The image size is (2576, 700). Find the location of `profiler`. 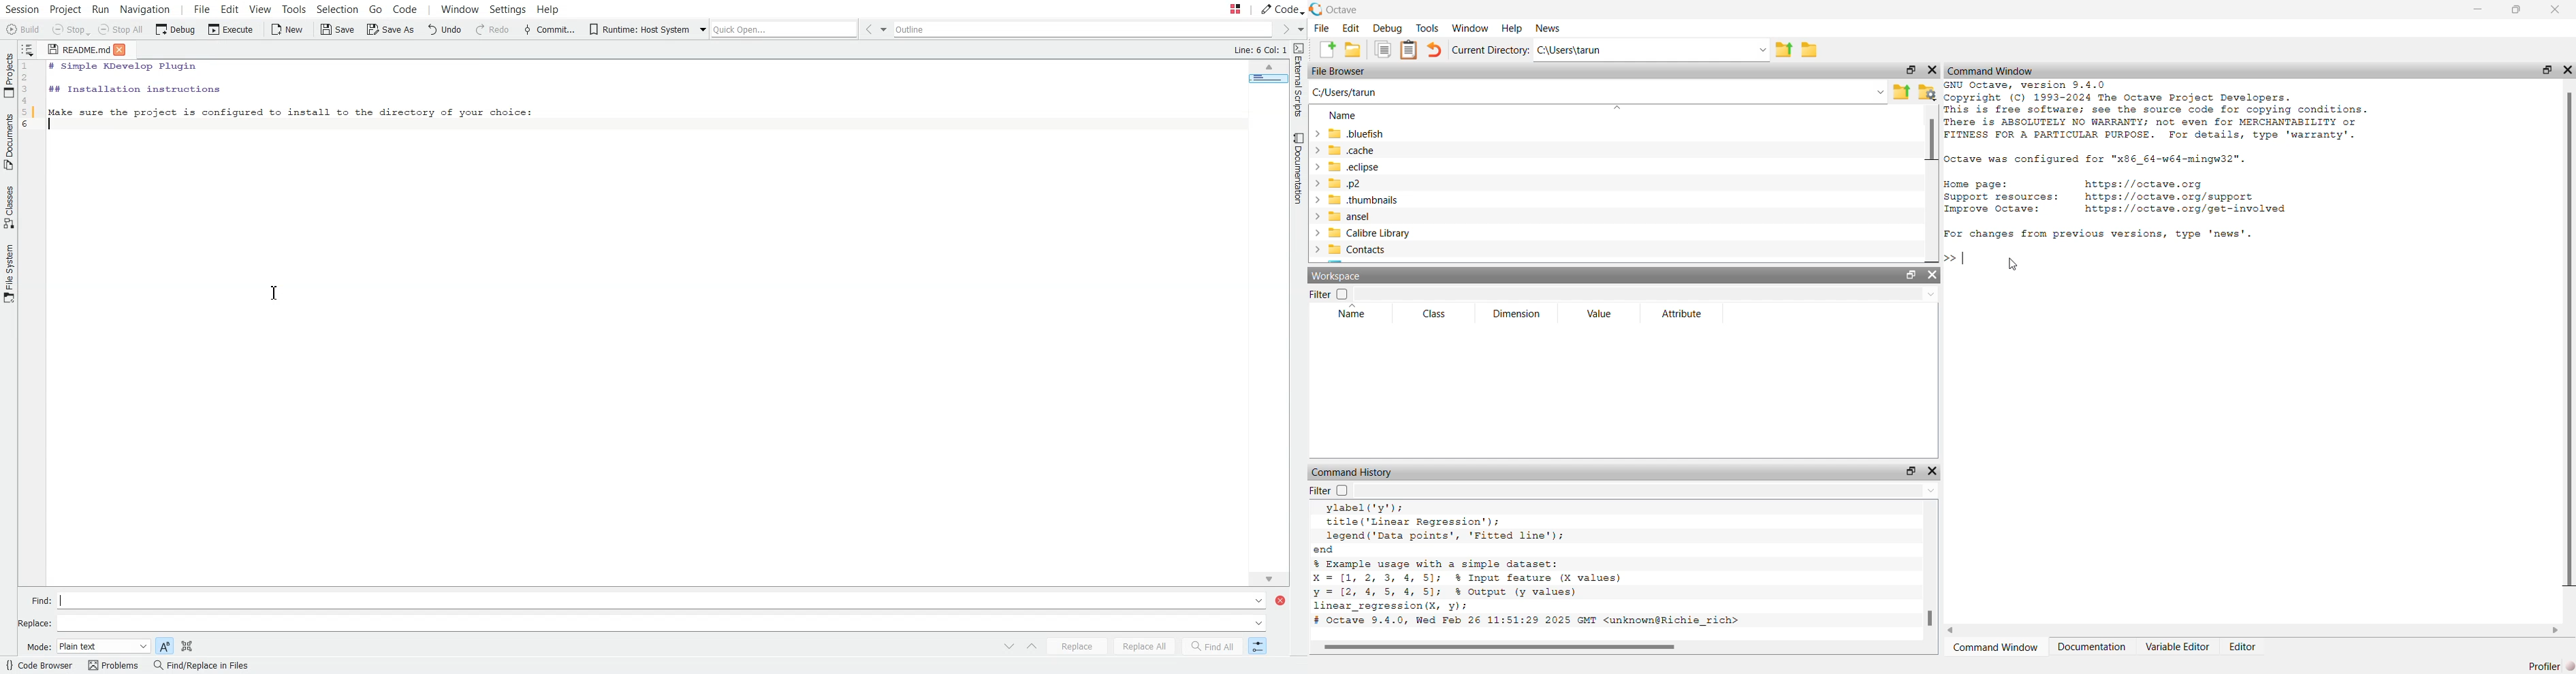

profiler is located at coordinates (2548, 665).